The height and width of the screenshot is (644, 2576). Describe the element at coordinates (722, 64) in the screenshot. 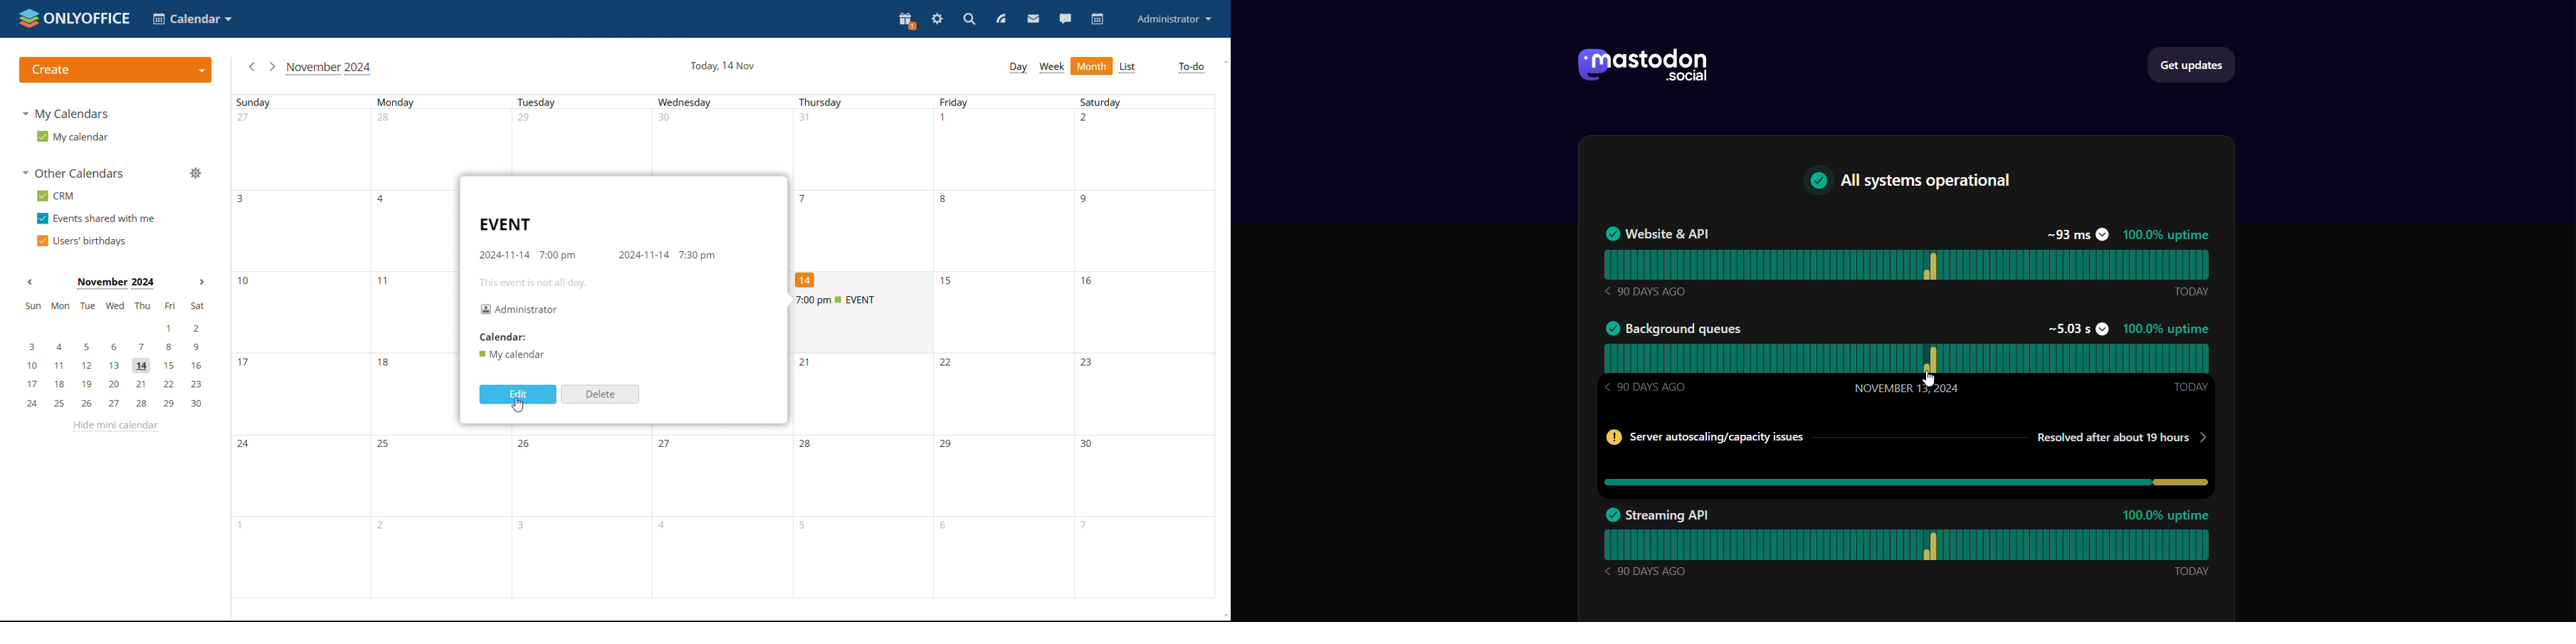

I see `current date` at that location.